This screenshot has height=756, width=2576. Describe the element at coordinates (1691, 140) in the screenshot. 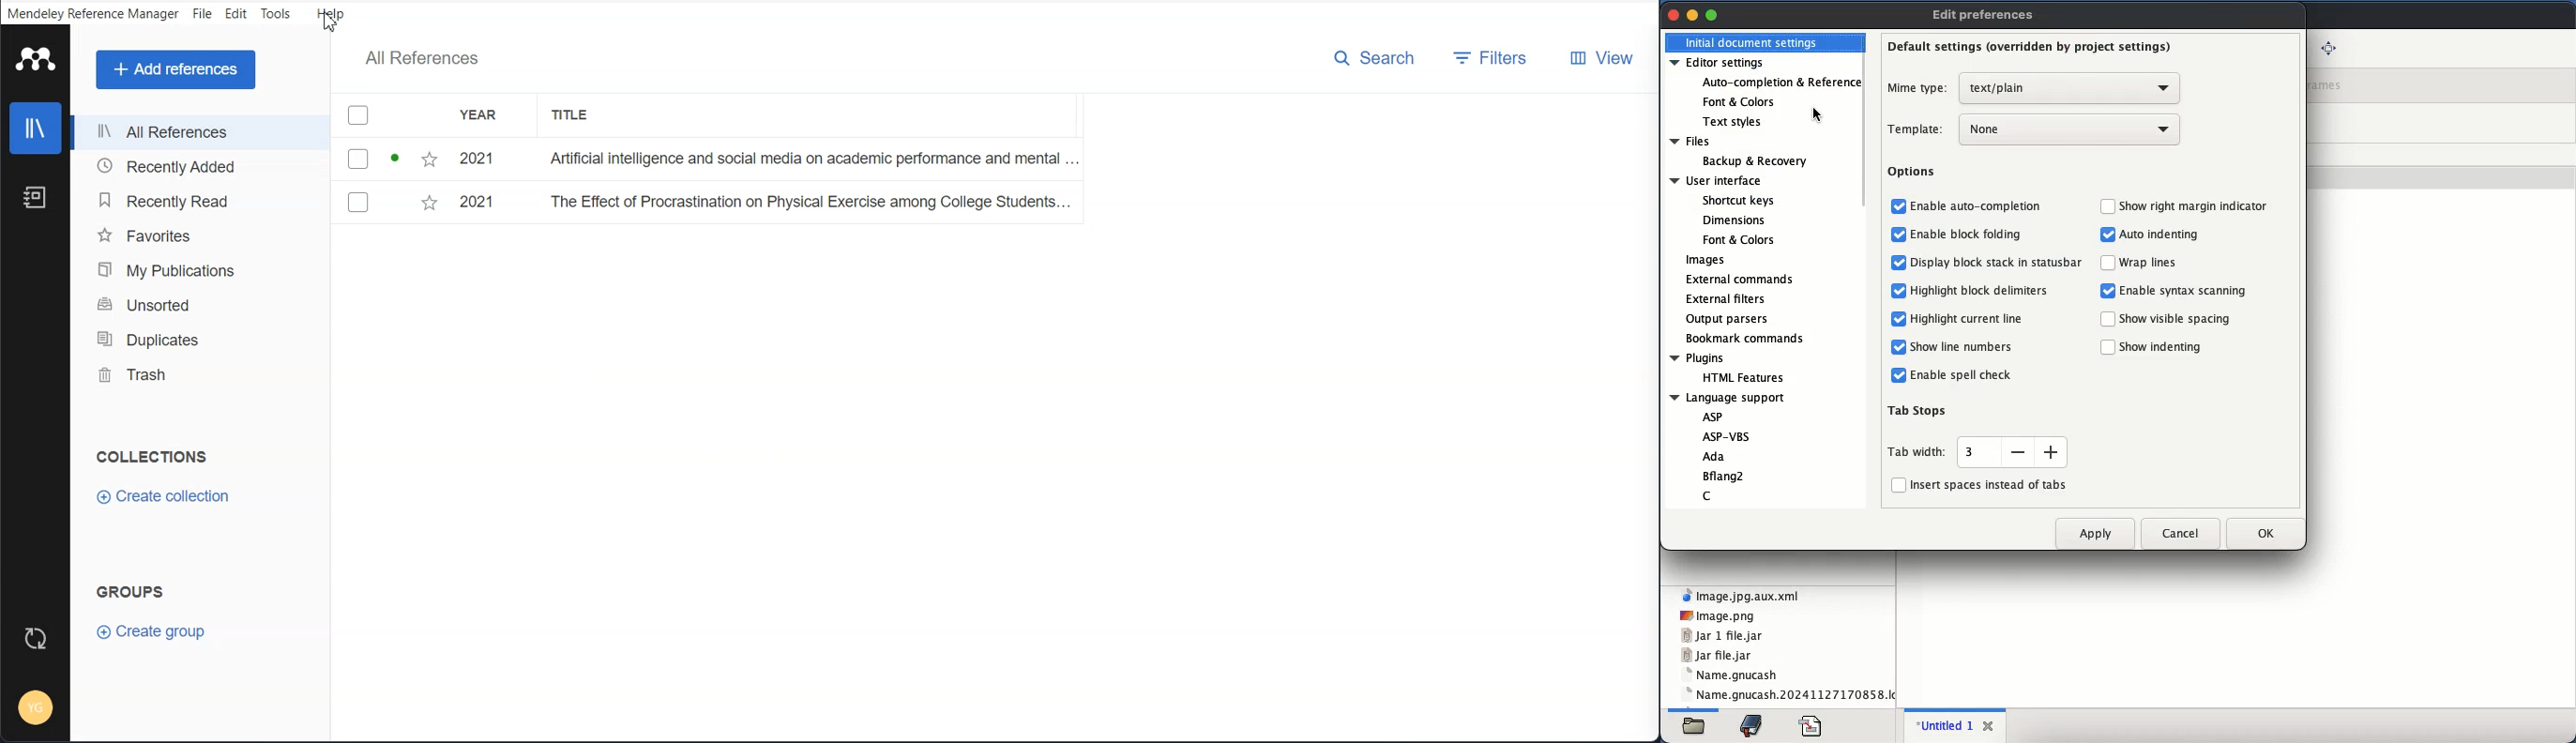

I see `Files` at that location.